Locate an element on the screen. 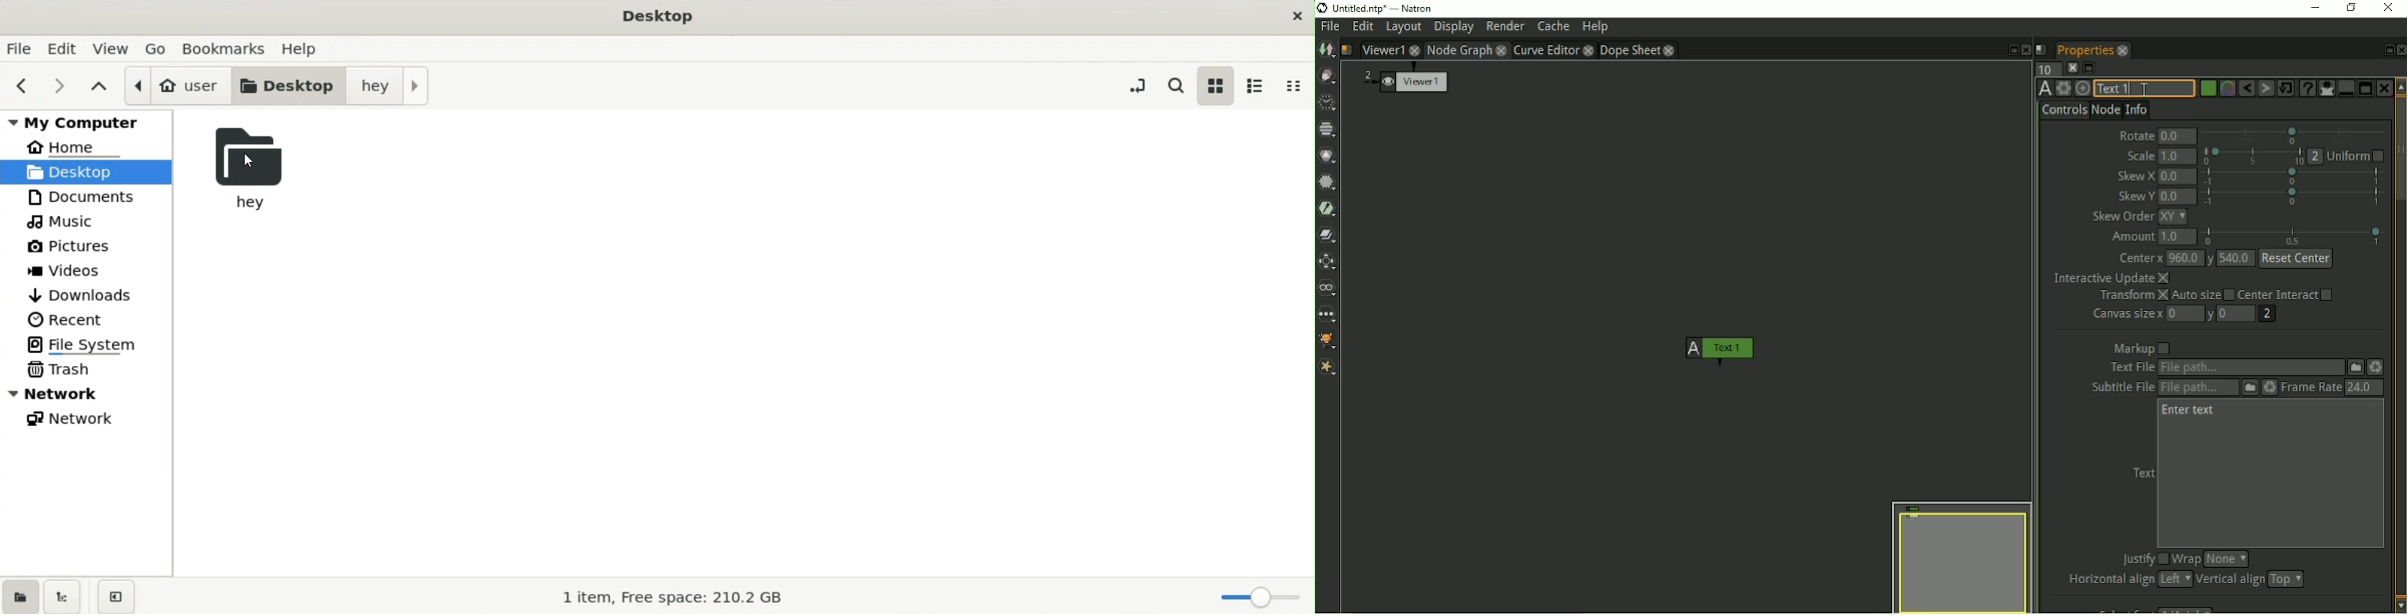 The width and height of the screenshot is (2408, 616). Rotate is located at coordinates (2135, 134).